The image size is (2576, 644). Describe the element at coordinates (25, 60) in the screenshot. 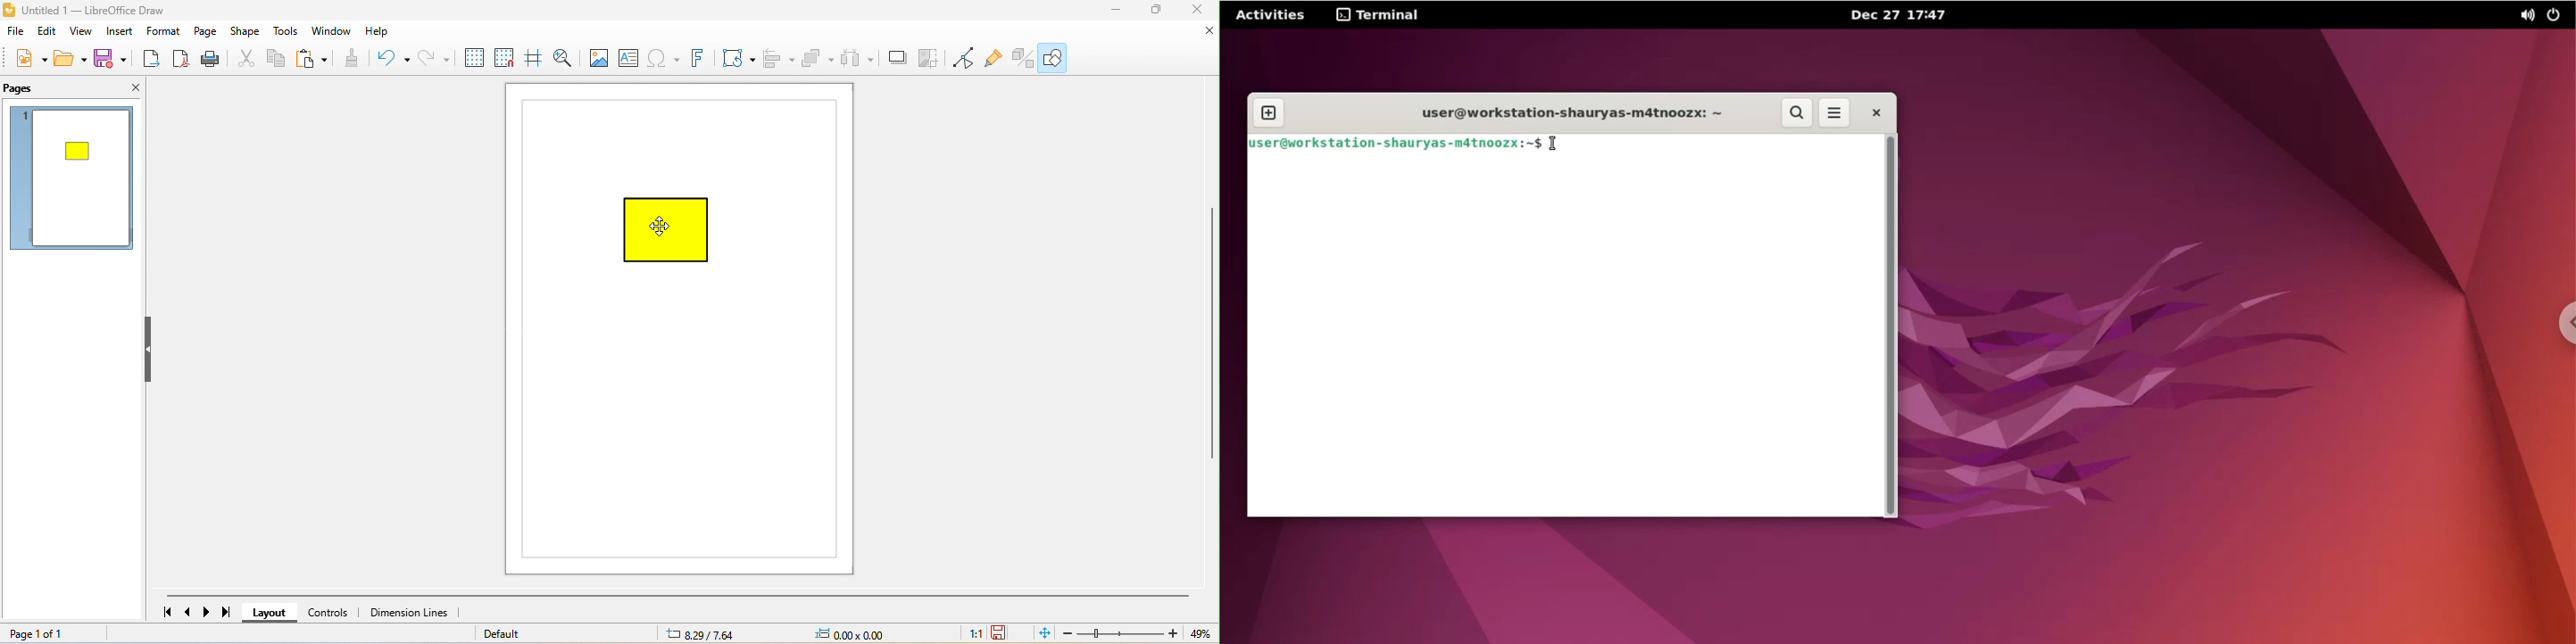

I see `new` at that location.